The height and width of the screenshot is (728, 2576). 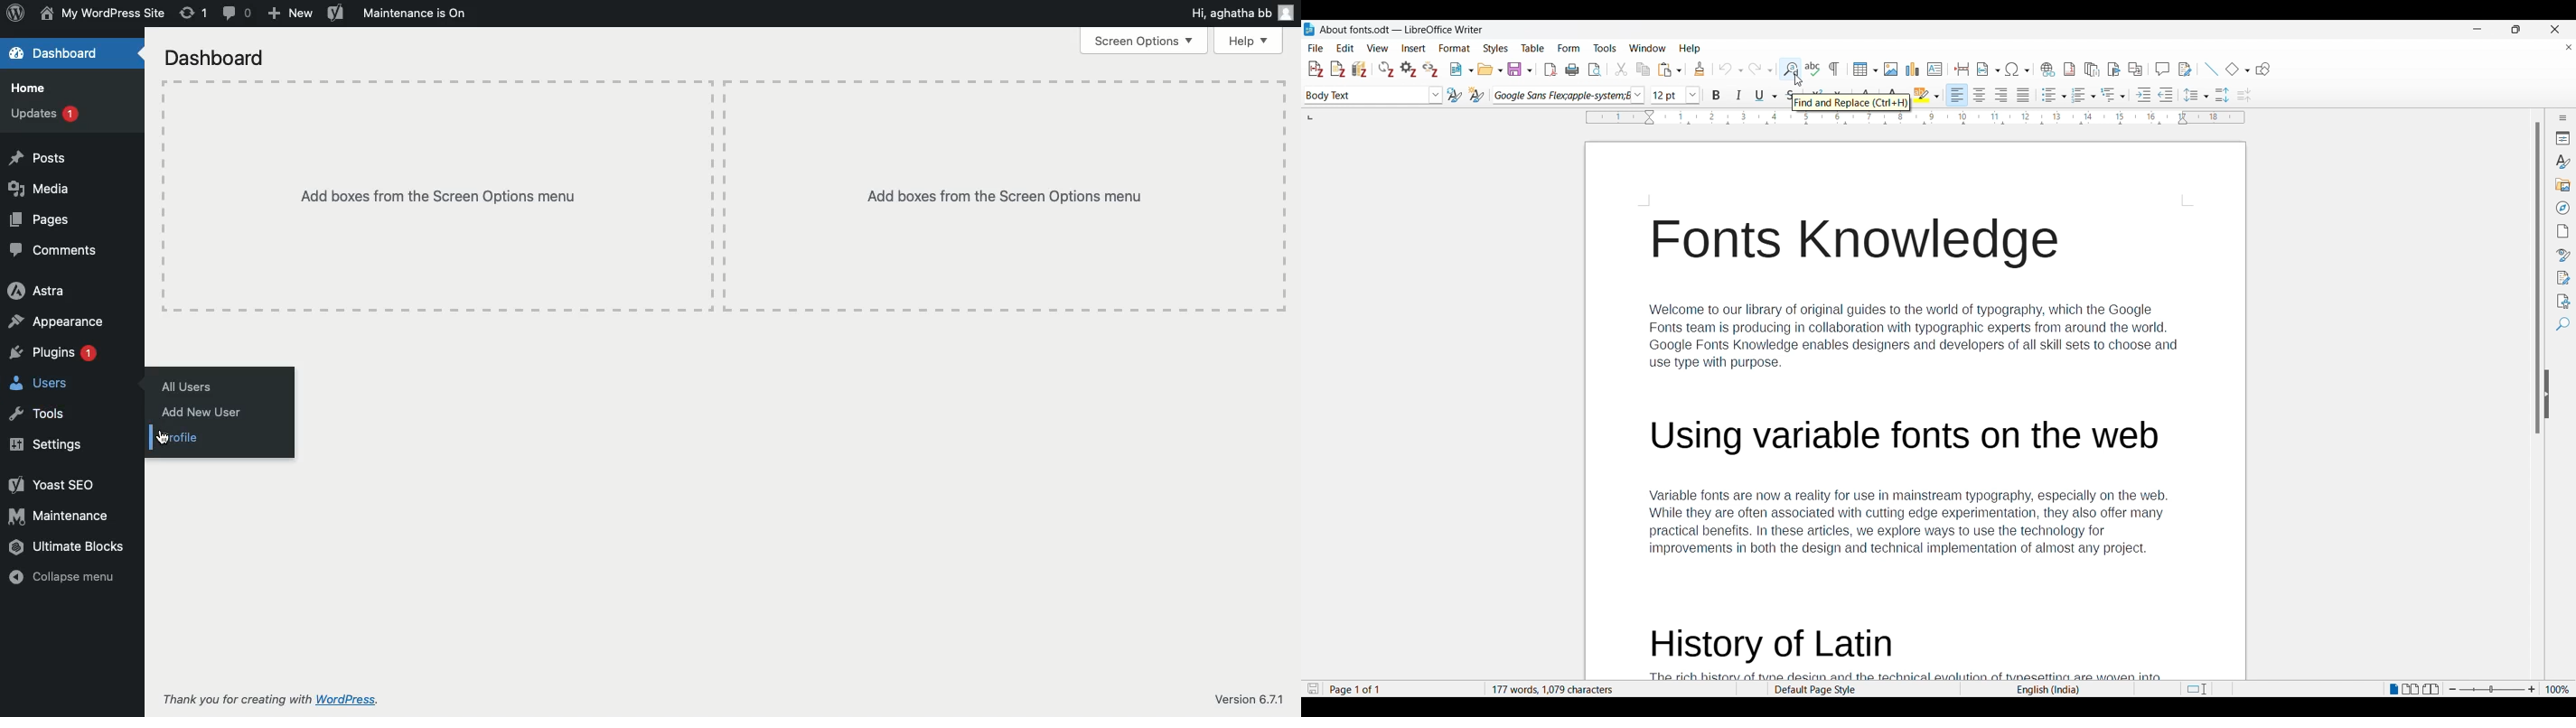 I want to click on Profile, so click(x=181, y=440).